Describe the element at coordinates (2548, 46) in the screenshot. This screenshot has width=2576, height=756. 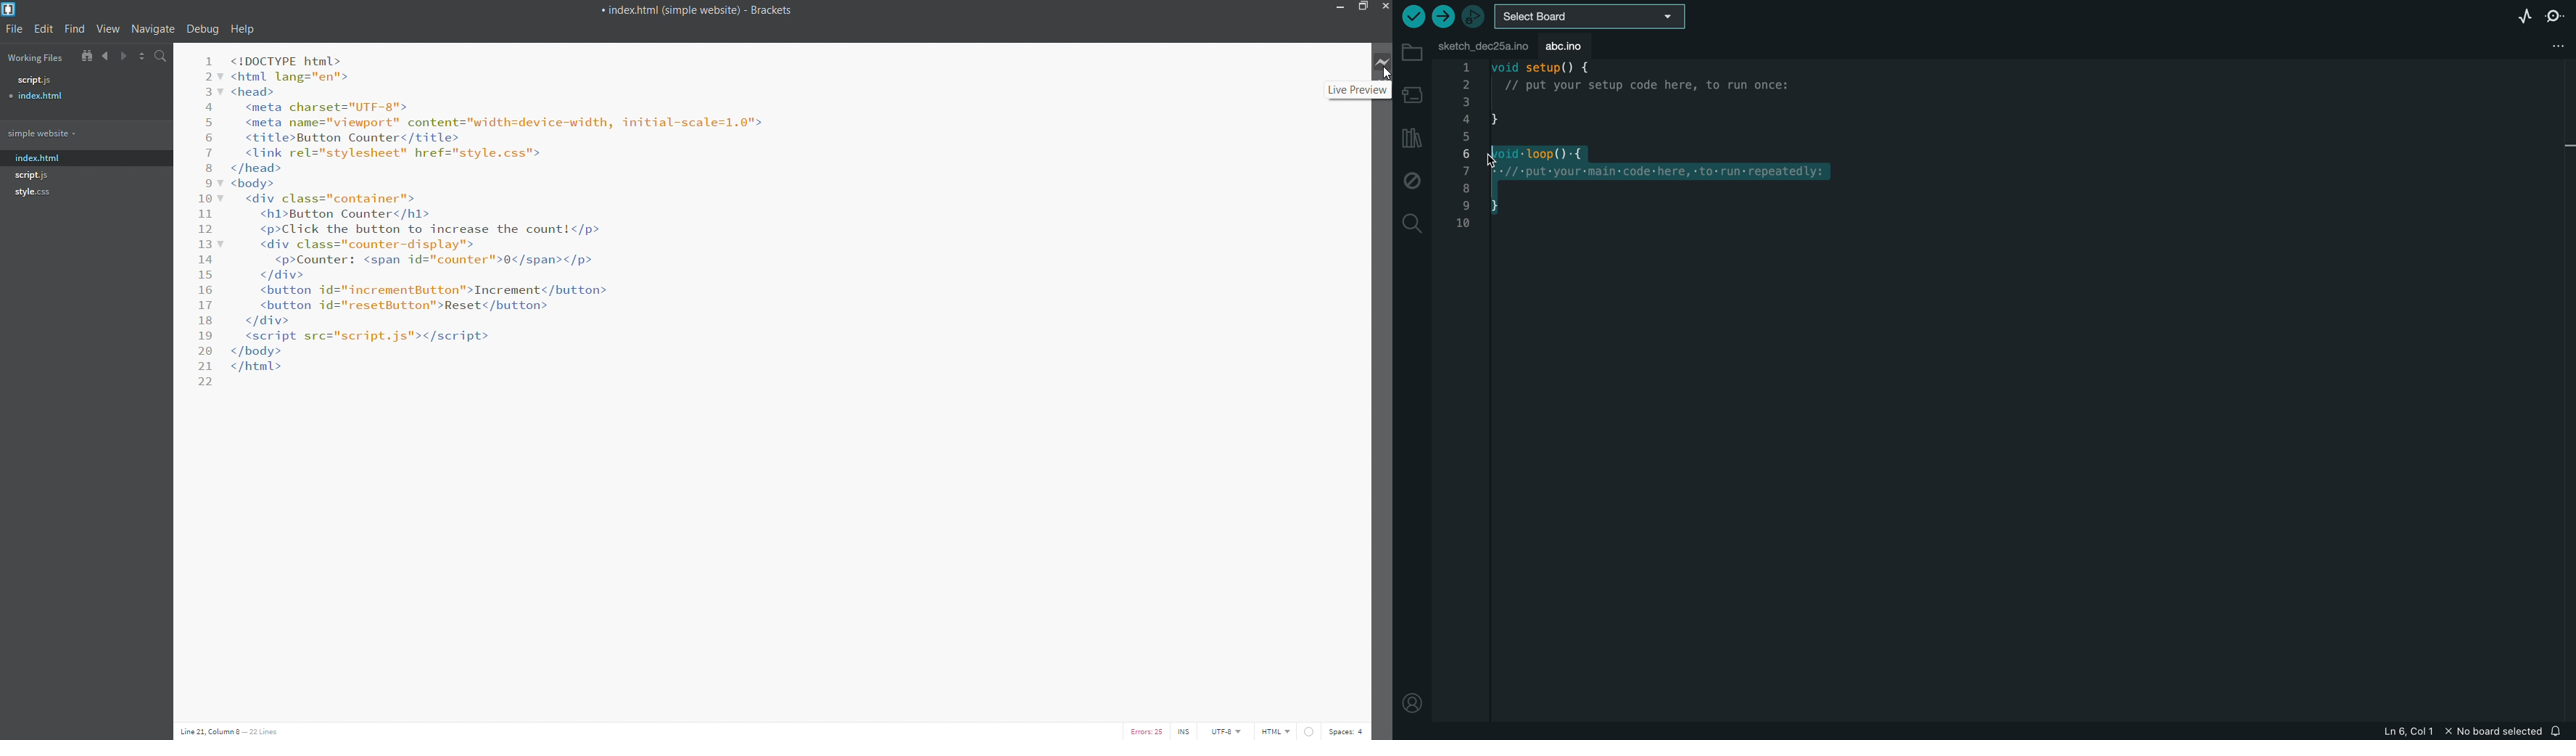
I see `file  settings` at that location.